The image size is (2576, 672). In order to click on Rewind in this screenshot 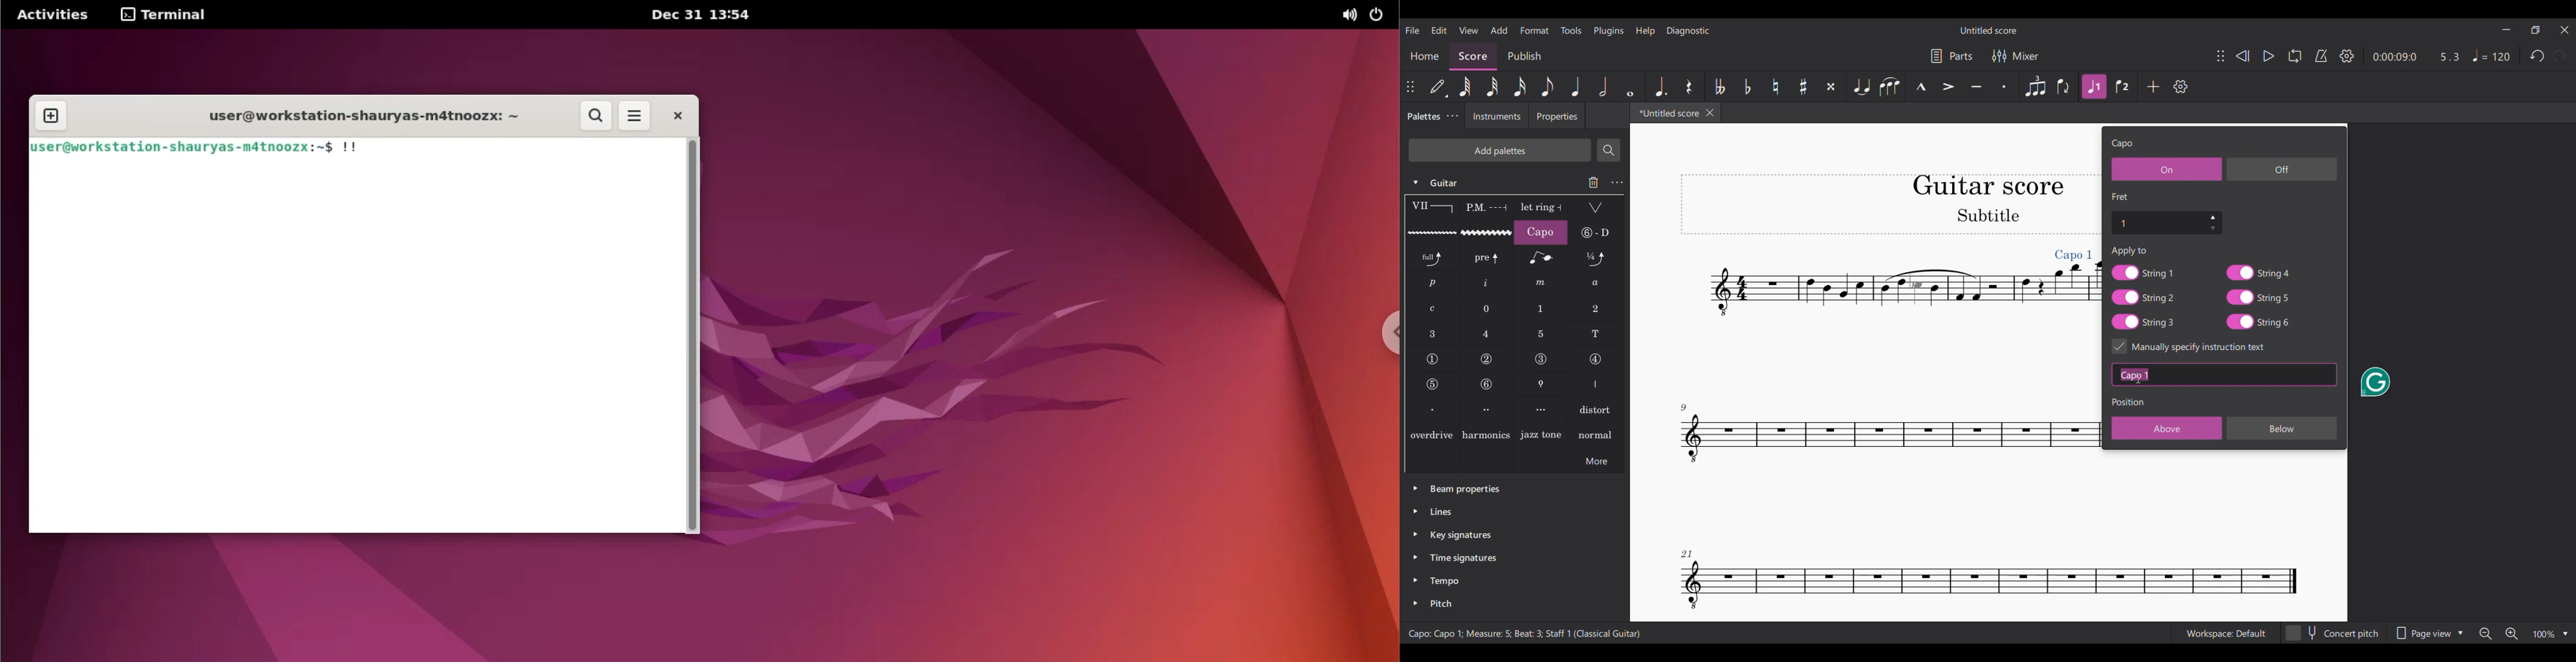, I will do `click(2243, 56)`.